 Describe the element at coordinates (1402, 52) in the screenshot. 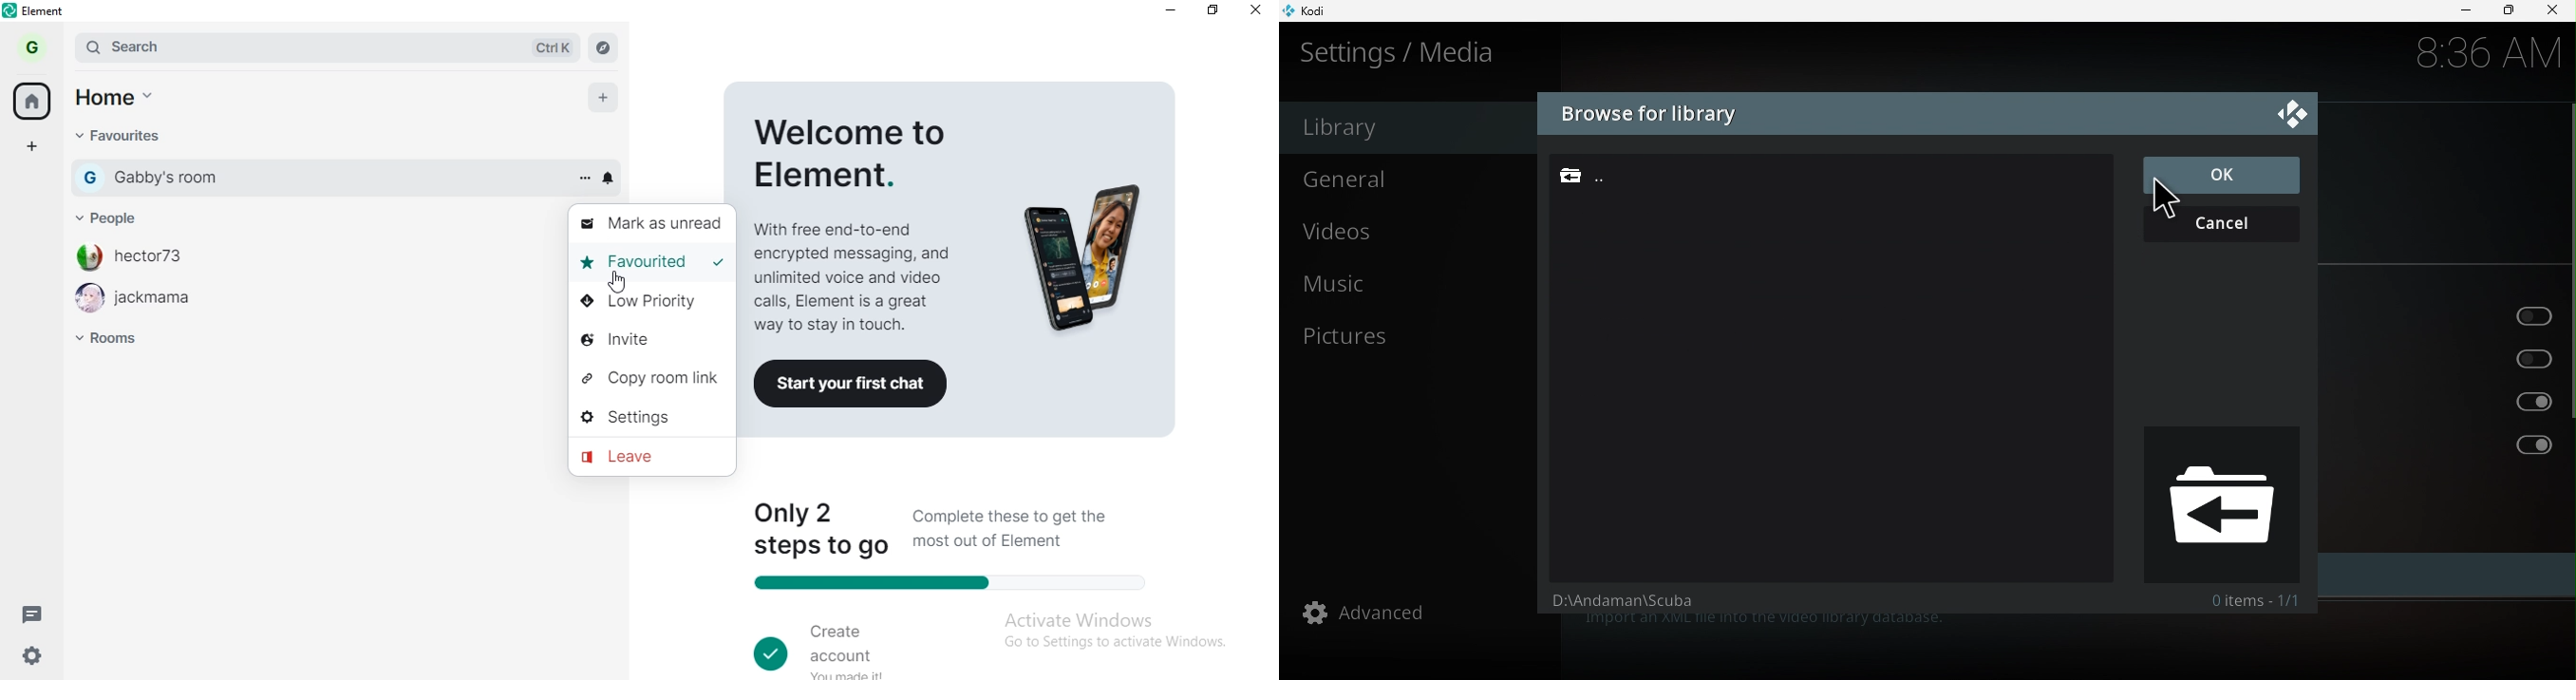

I see `Settings/media` at that location.